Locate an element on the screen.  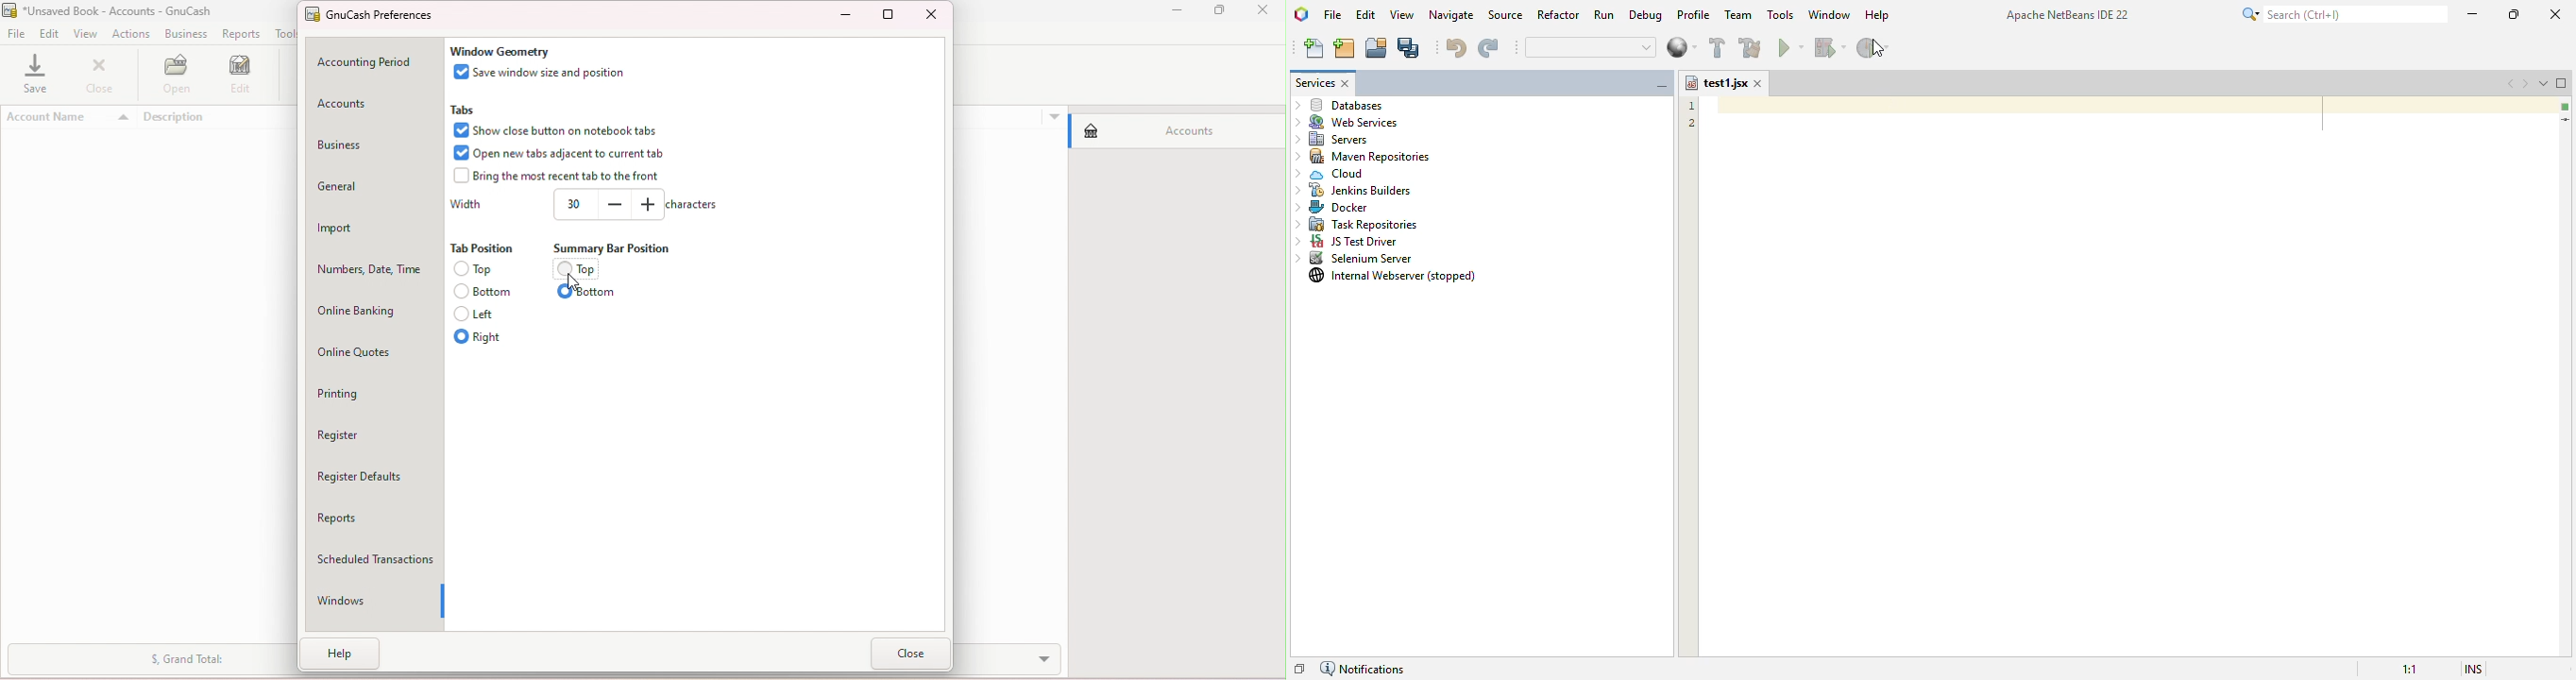
Accounts is located at coordinates (1172, 128).